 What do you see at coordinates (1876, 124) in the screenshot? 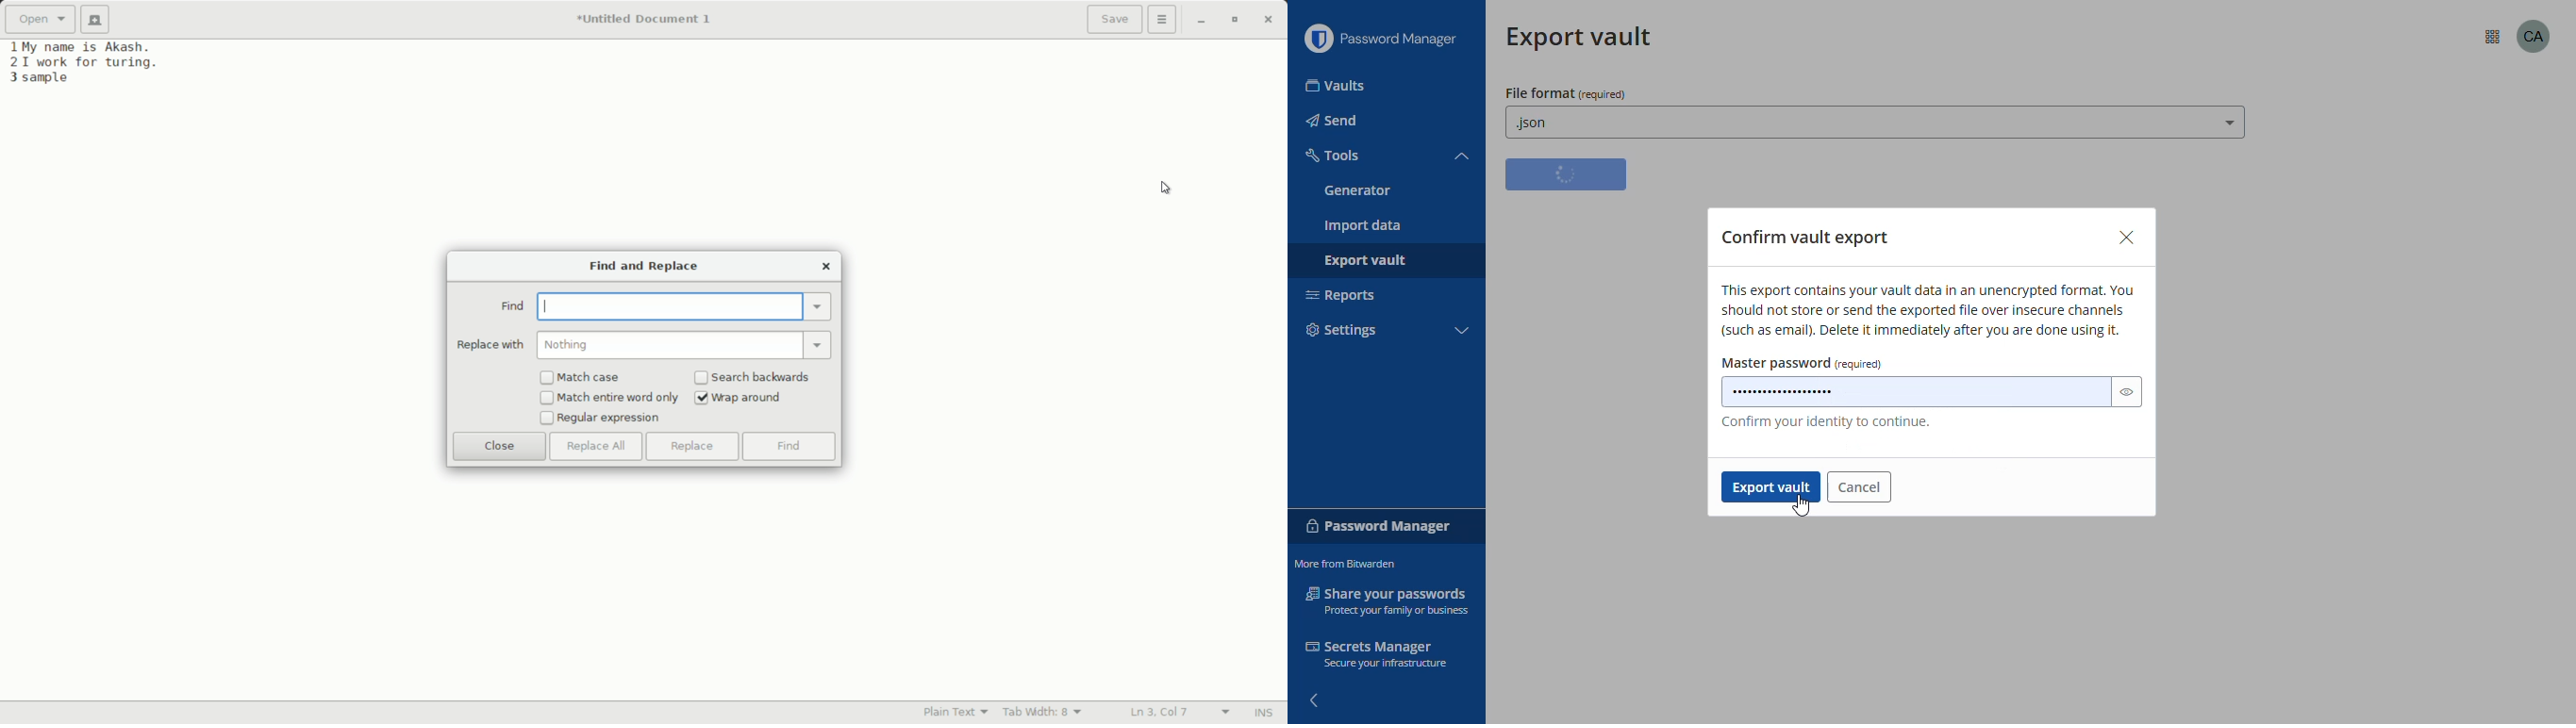
I see `.json` at bounding box center [1876, 124].